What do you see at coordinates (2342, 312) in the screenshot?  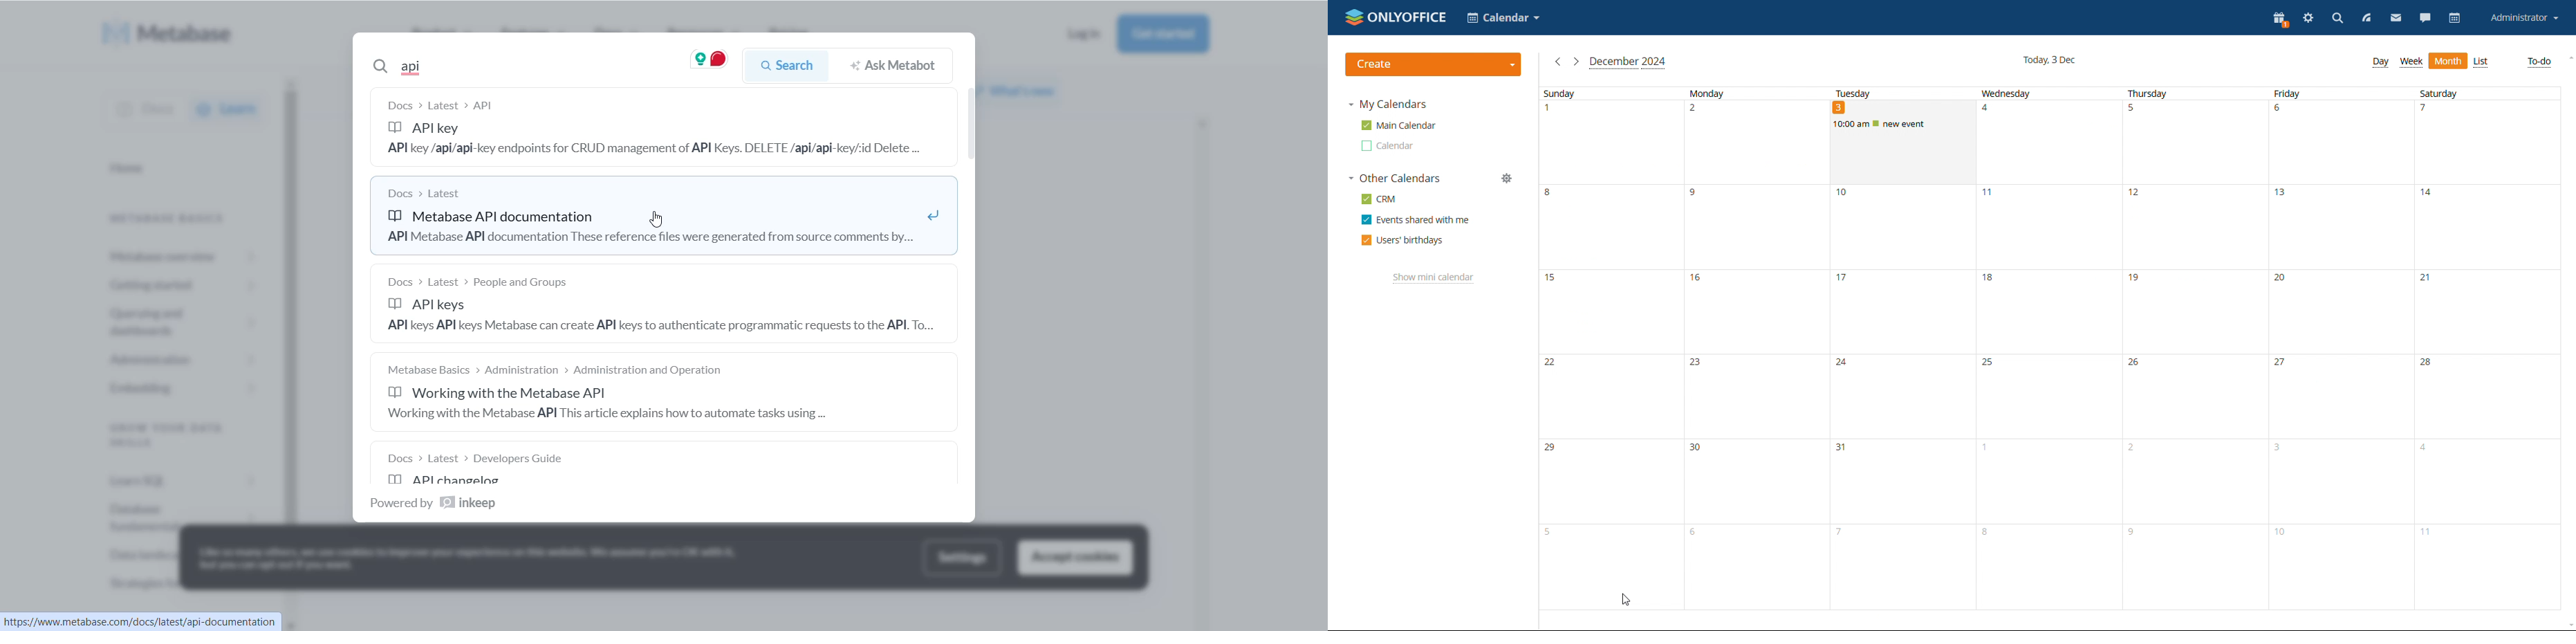 I see `20` at bounding box center [2342, 312].